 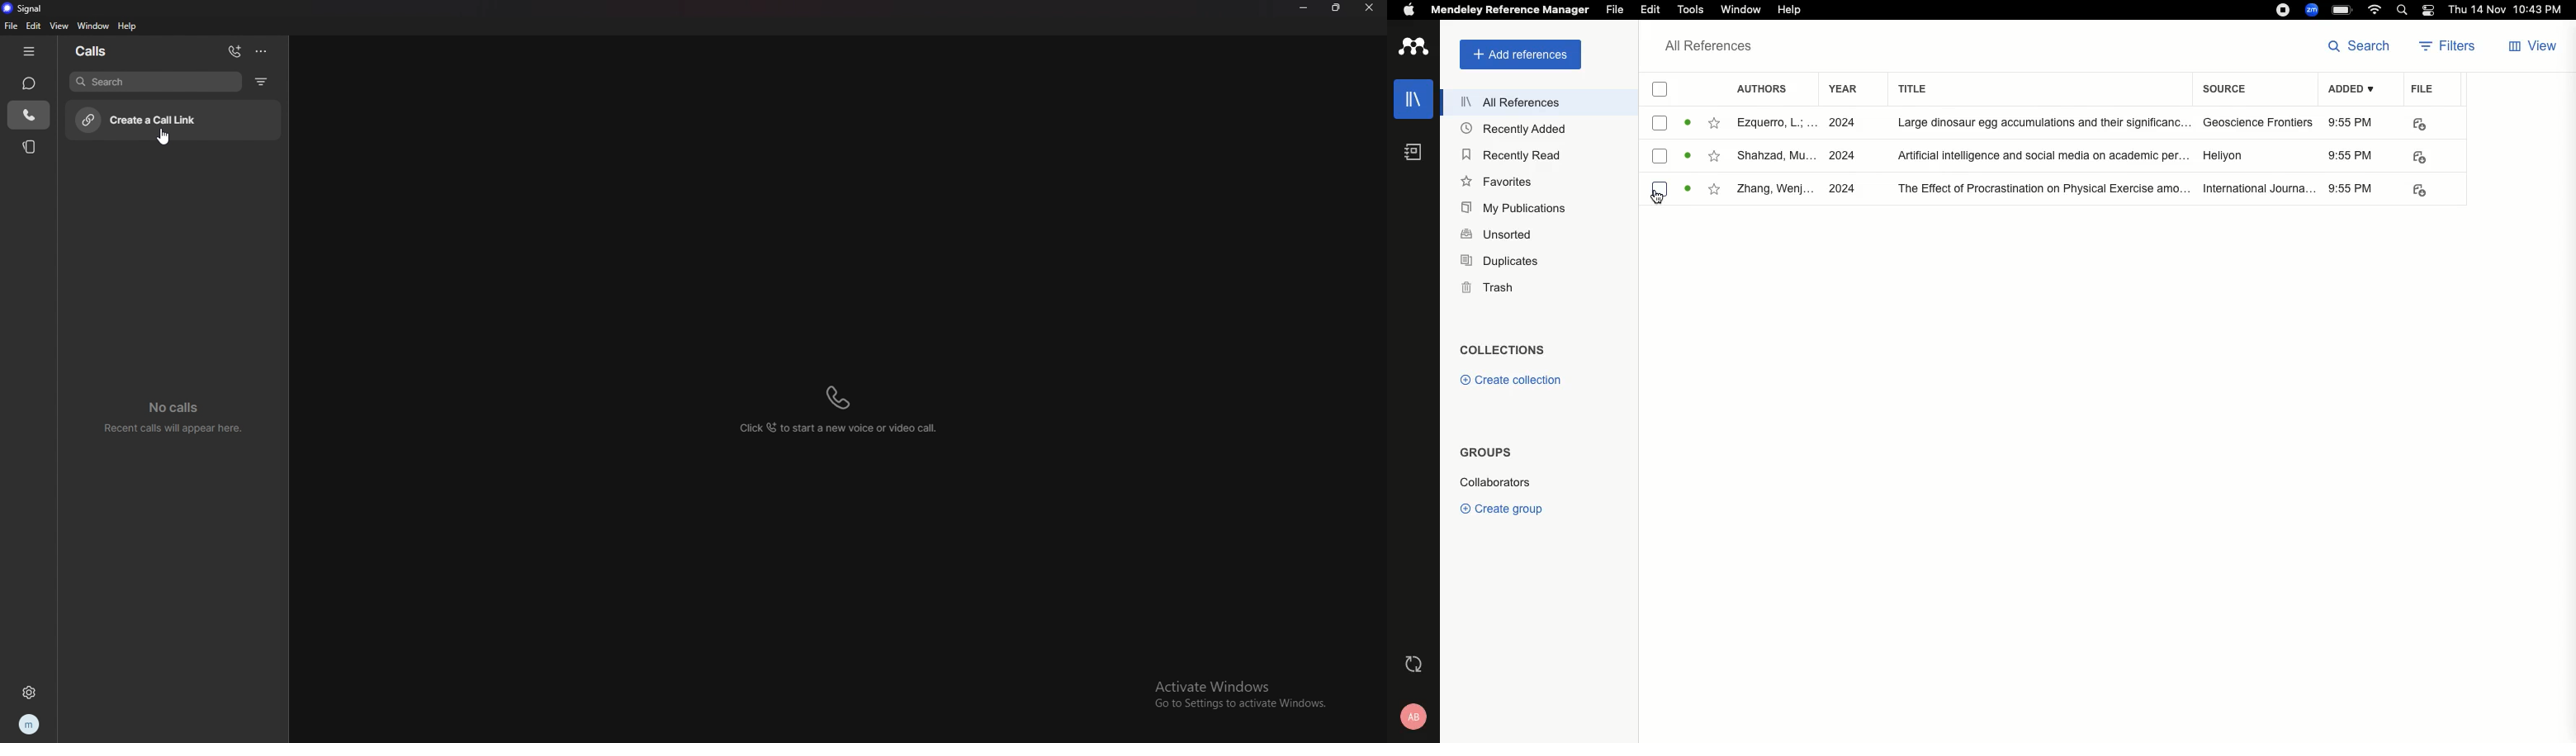 What do you see at coordinates (1689, 159) in the screenshot?
I see `read` at bounding box center [1689, 159].